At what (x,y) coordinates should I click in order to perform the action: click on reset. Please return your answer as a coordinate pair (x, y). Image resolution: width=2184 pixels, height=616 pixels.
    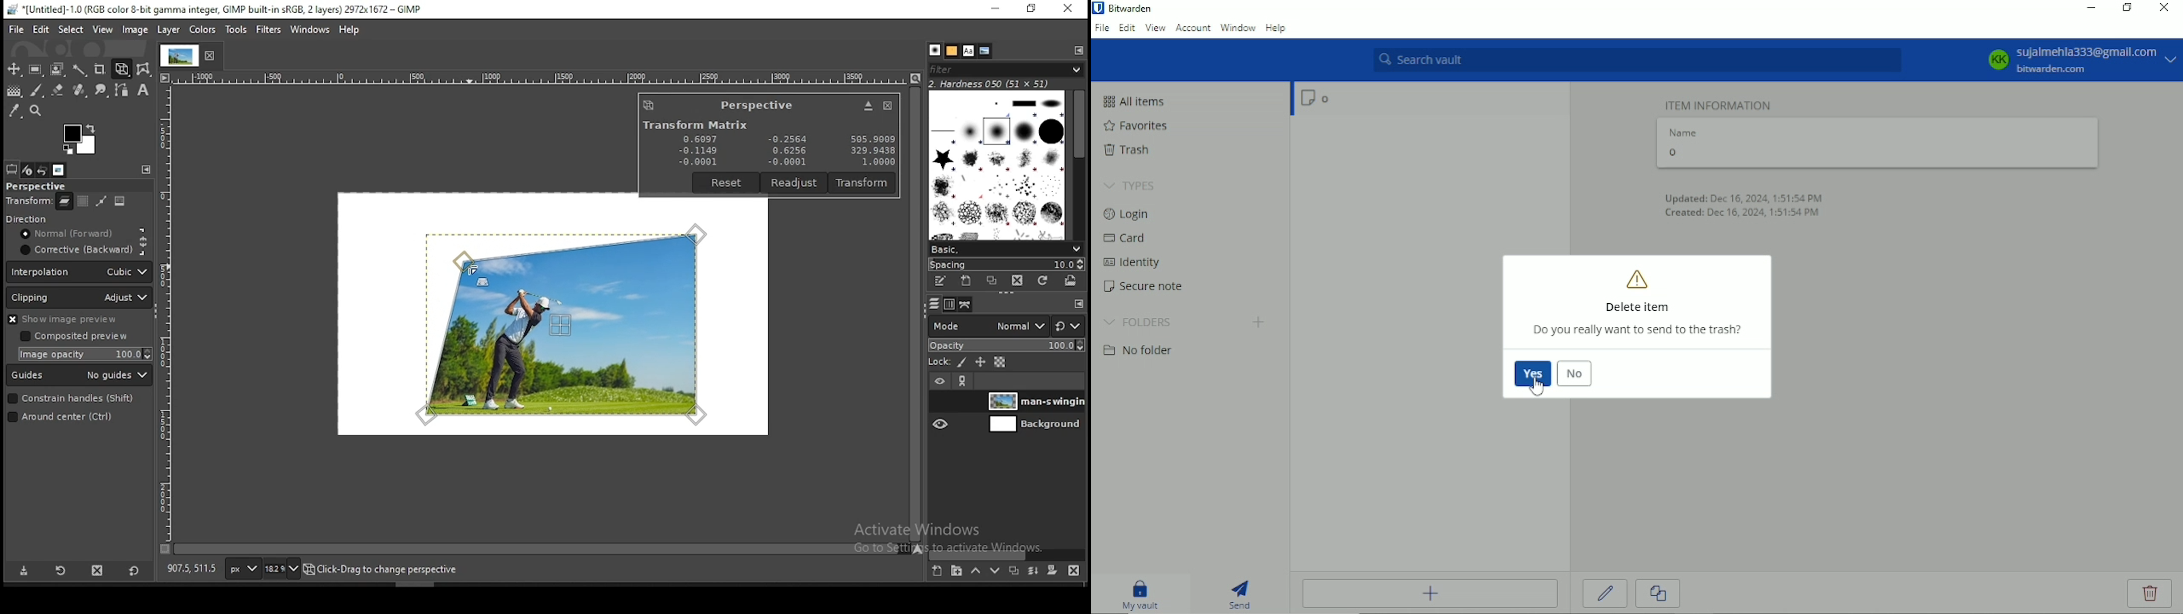
    Looking at the image, I should click on (727, 182).